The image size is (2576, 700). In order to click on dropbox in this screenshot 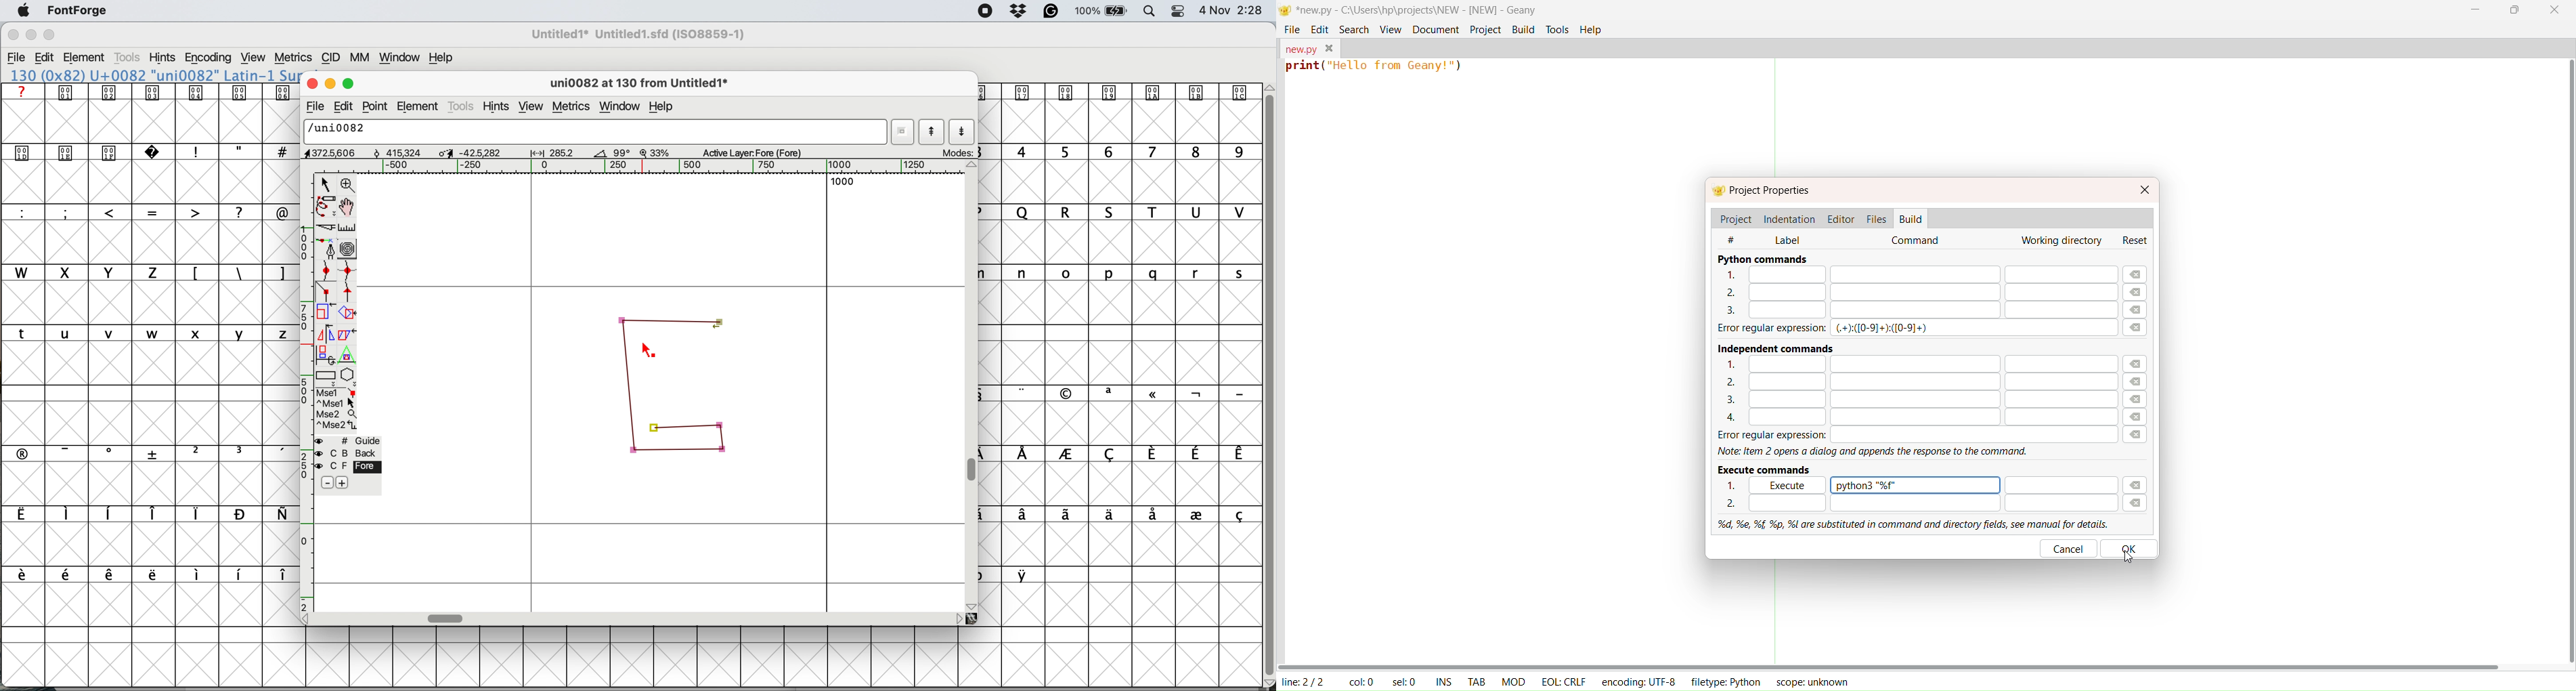, I will do `click(1020, 10)`.